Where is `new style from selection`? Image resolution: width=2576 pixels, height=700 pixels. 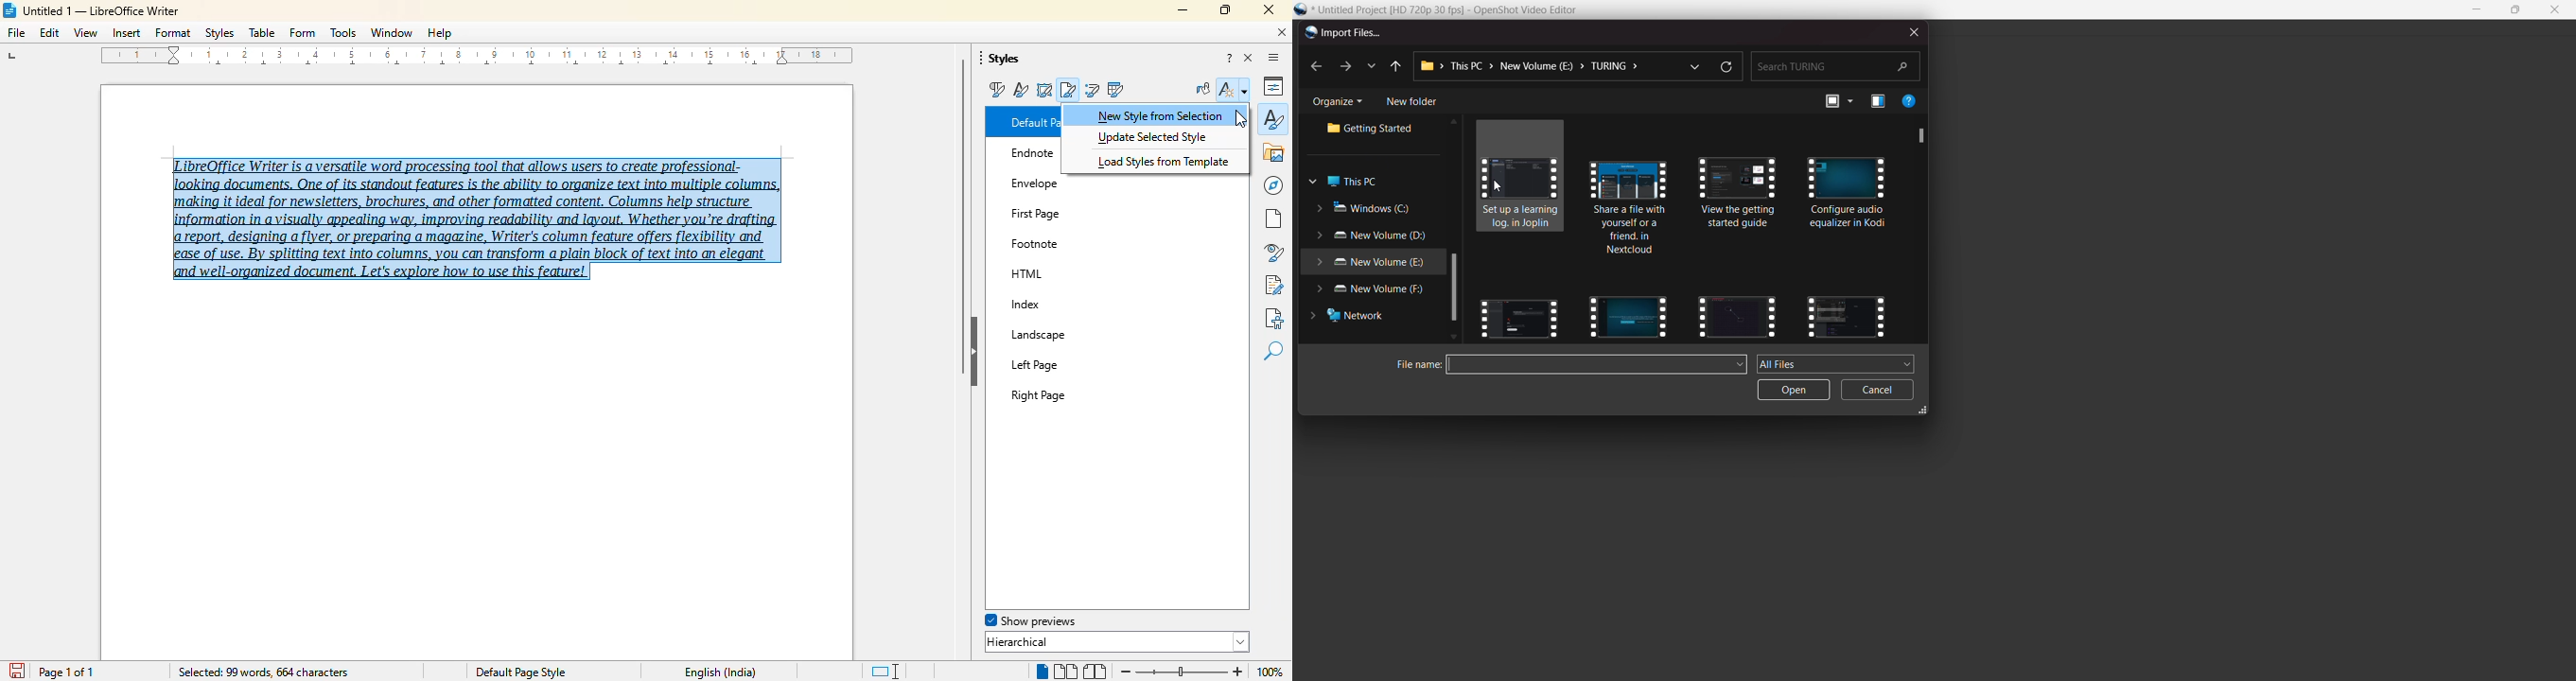 new style from selection is located at coordinates (1161, 114).